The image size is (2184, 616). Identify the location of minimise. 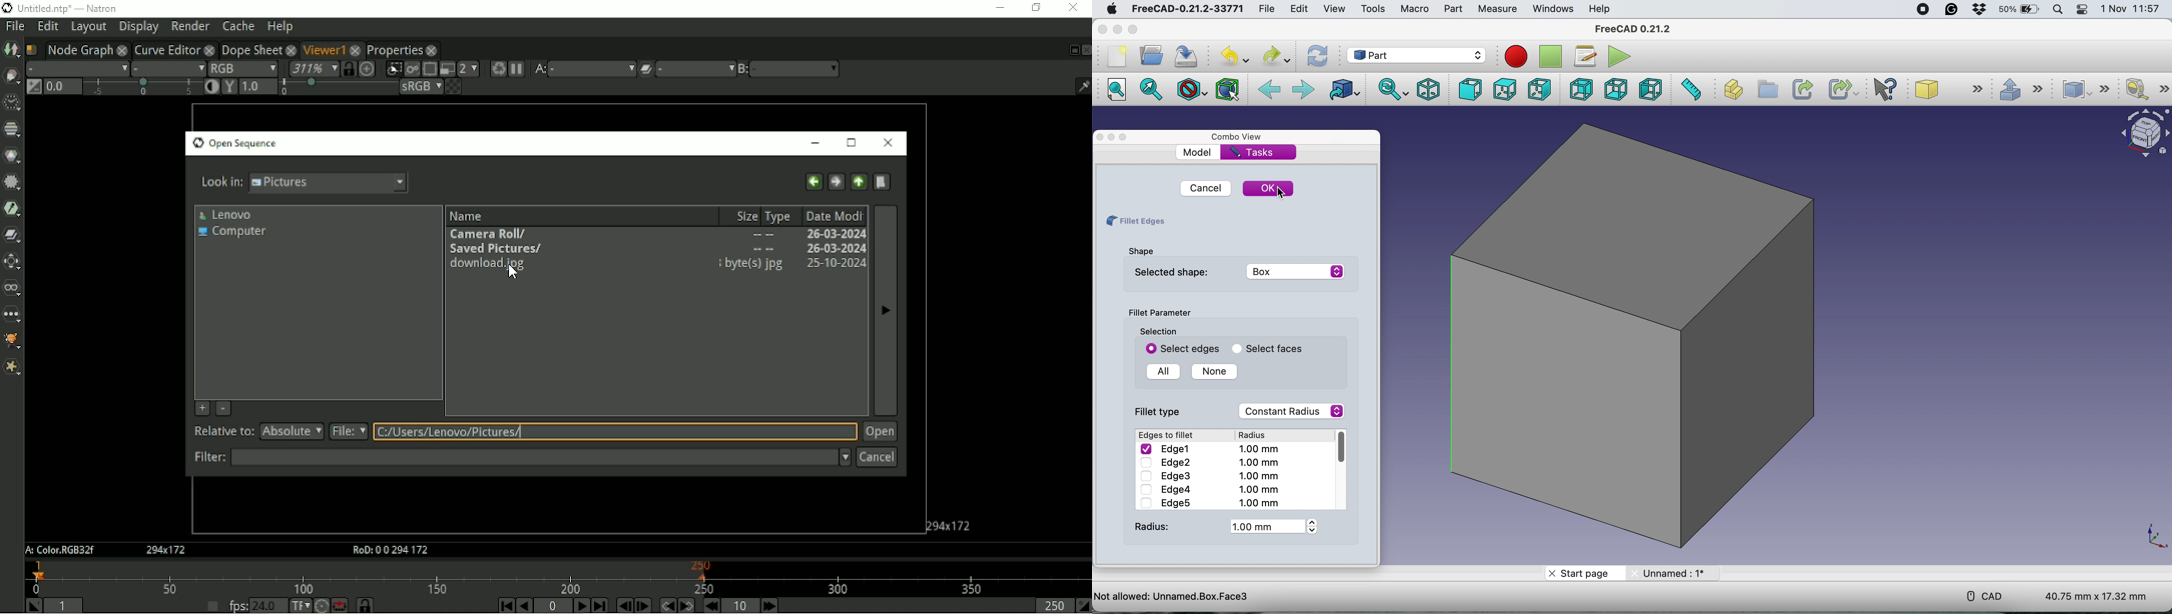
(1118, 30).